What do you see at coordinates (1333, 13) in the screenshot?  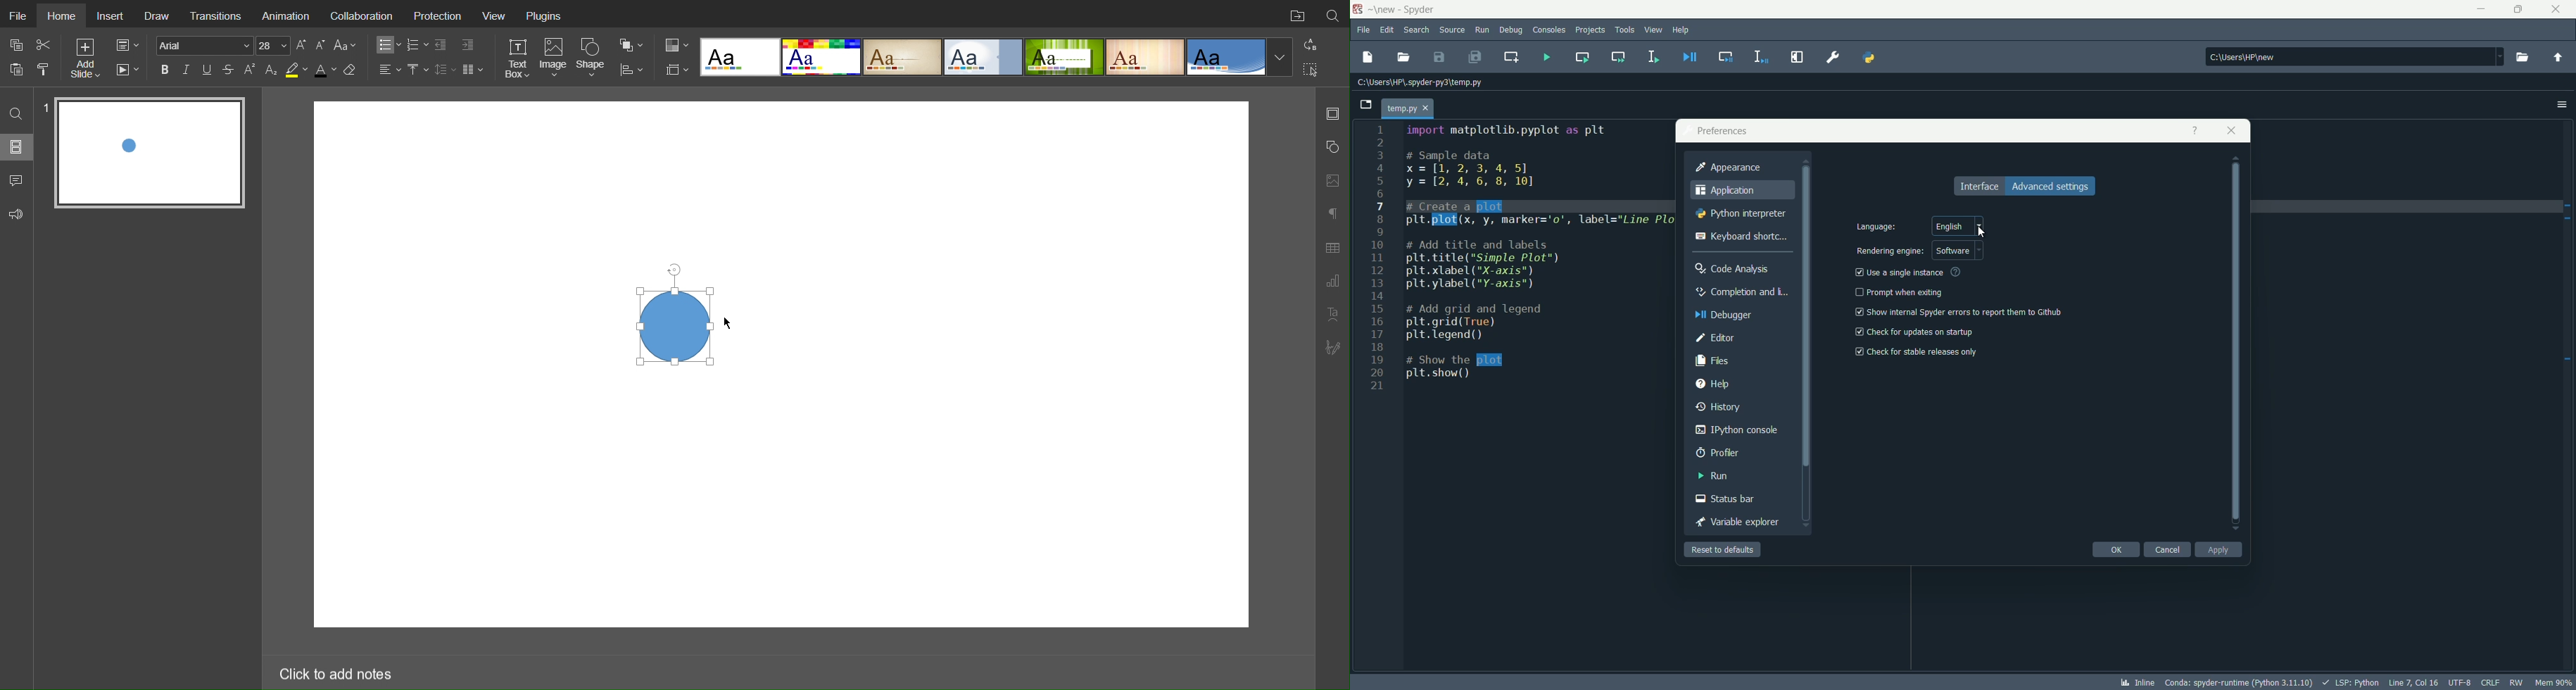 I see `Search` at bounding box center [1333, 13].